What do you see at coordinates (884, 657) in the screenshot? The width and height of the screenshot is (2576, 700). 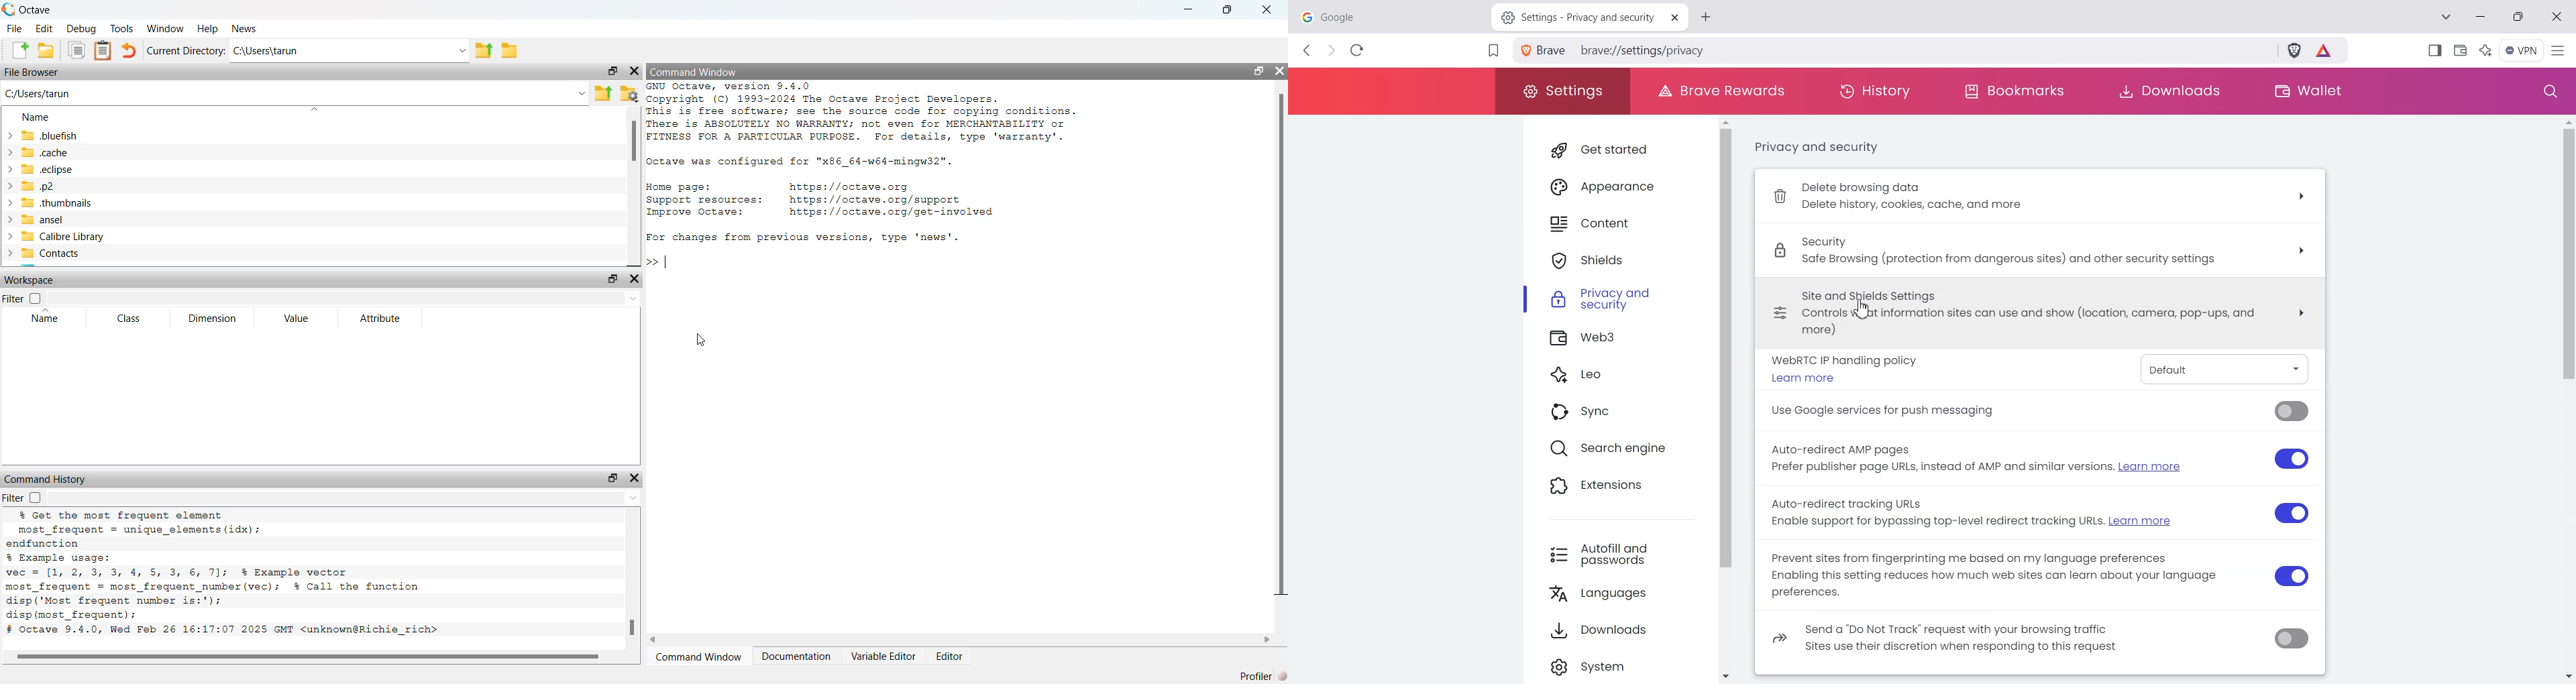 I see `Variable Editor` at bounding box center [884, 657].